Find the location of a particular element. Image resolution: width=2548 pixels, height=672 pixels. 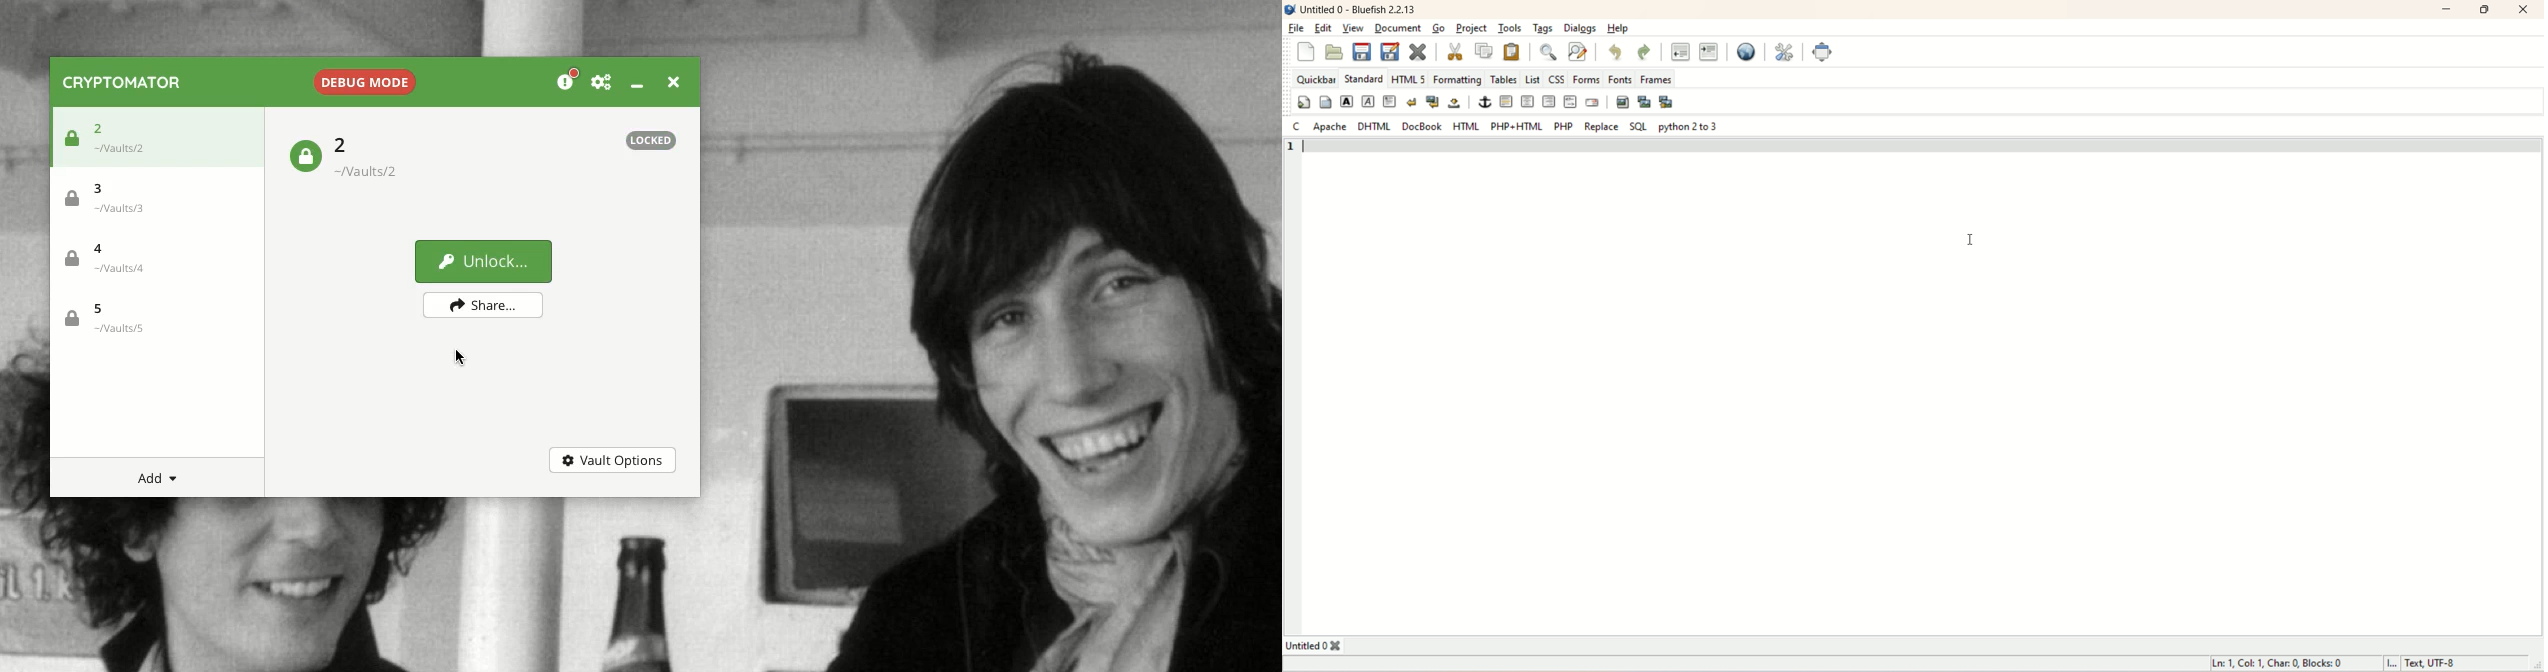

save file as is located at coordinates (1390, 52).